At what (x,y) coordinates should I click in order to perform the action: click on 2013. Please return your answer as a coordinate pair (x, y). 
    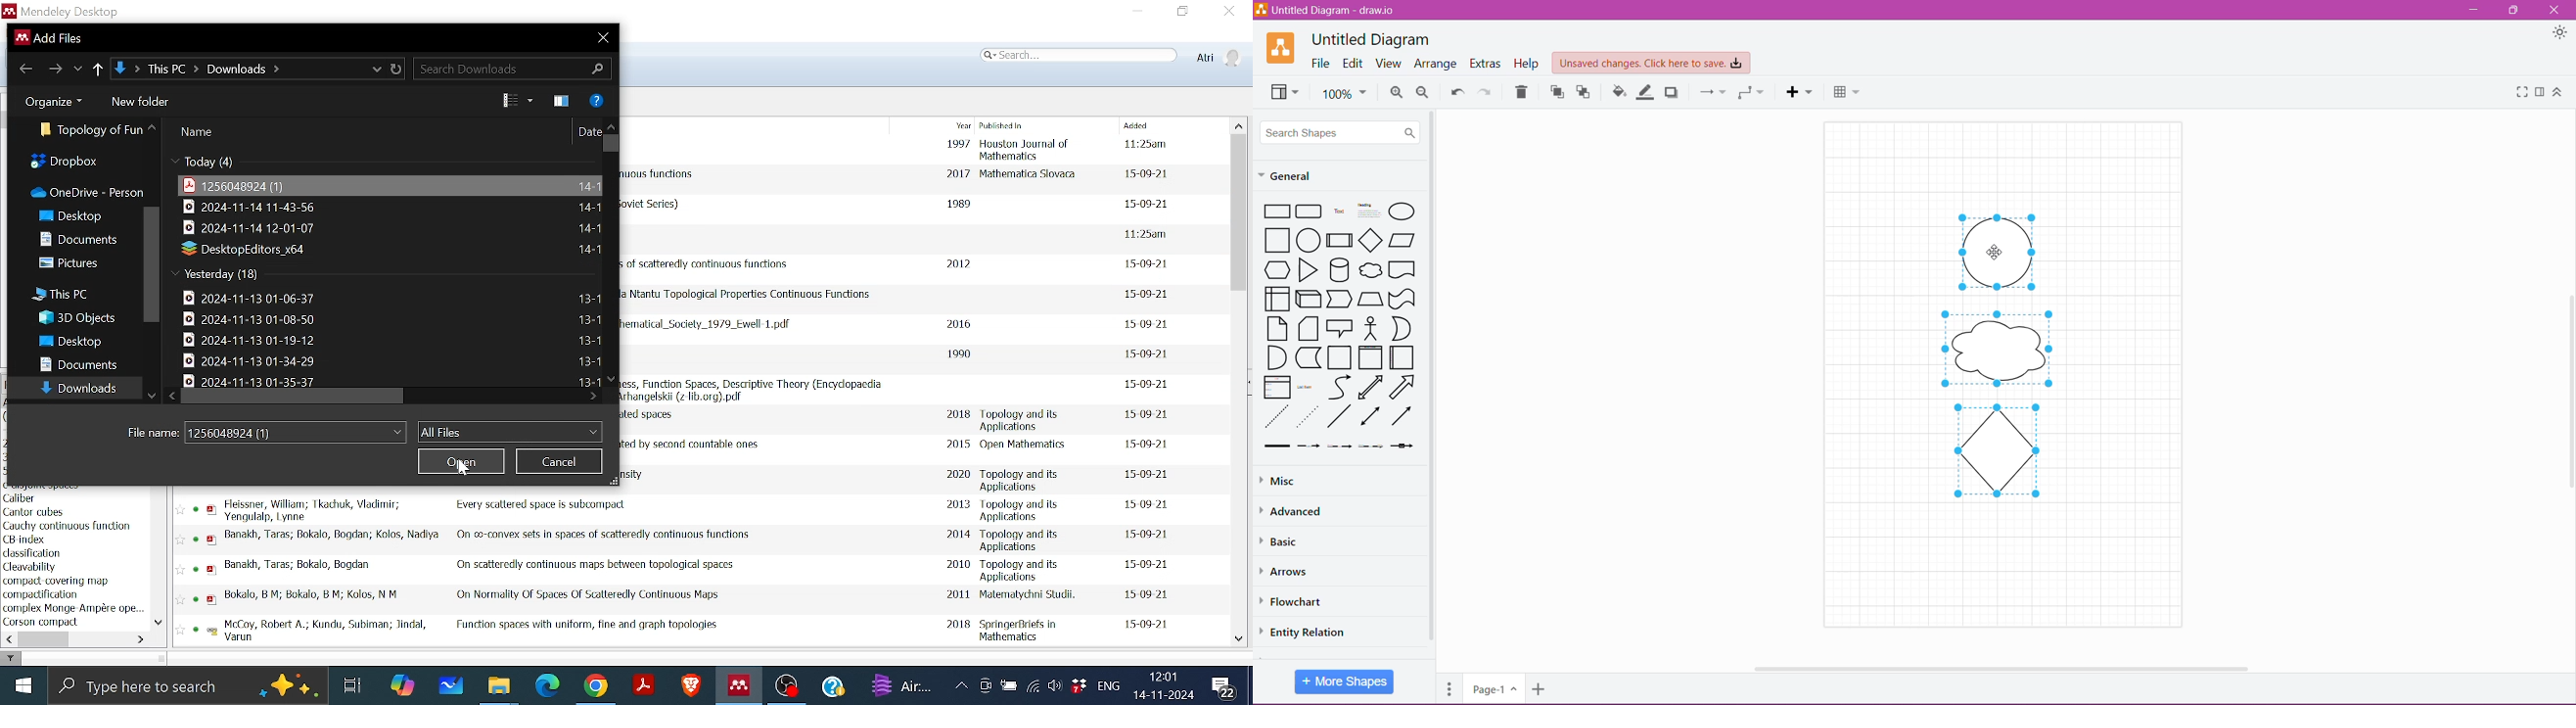
    Looking at the image, I should click on (959, 503).